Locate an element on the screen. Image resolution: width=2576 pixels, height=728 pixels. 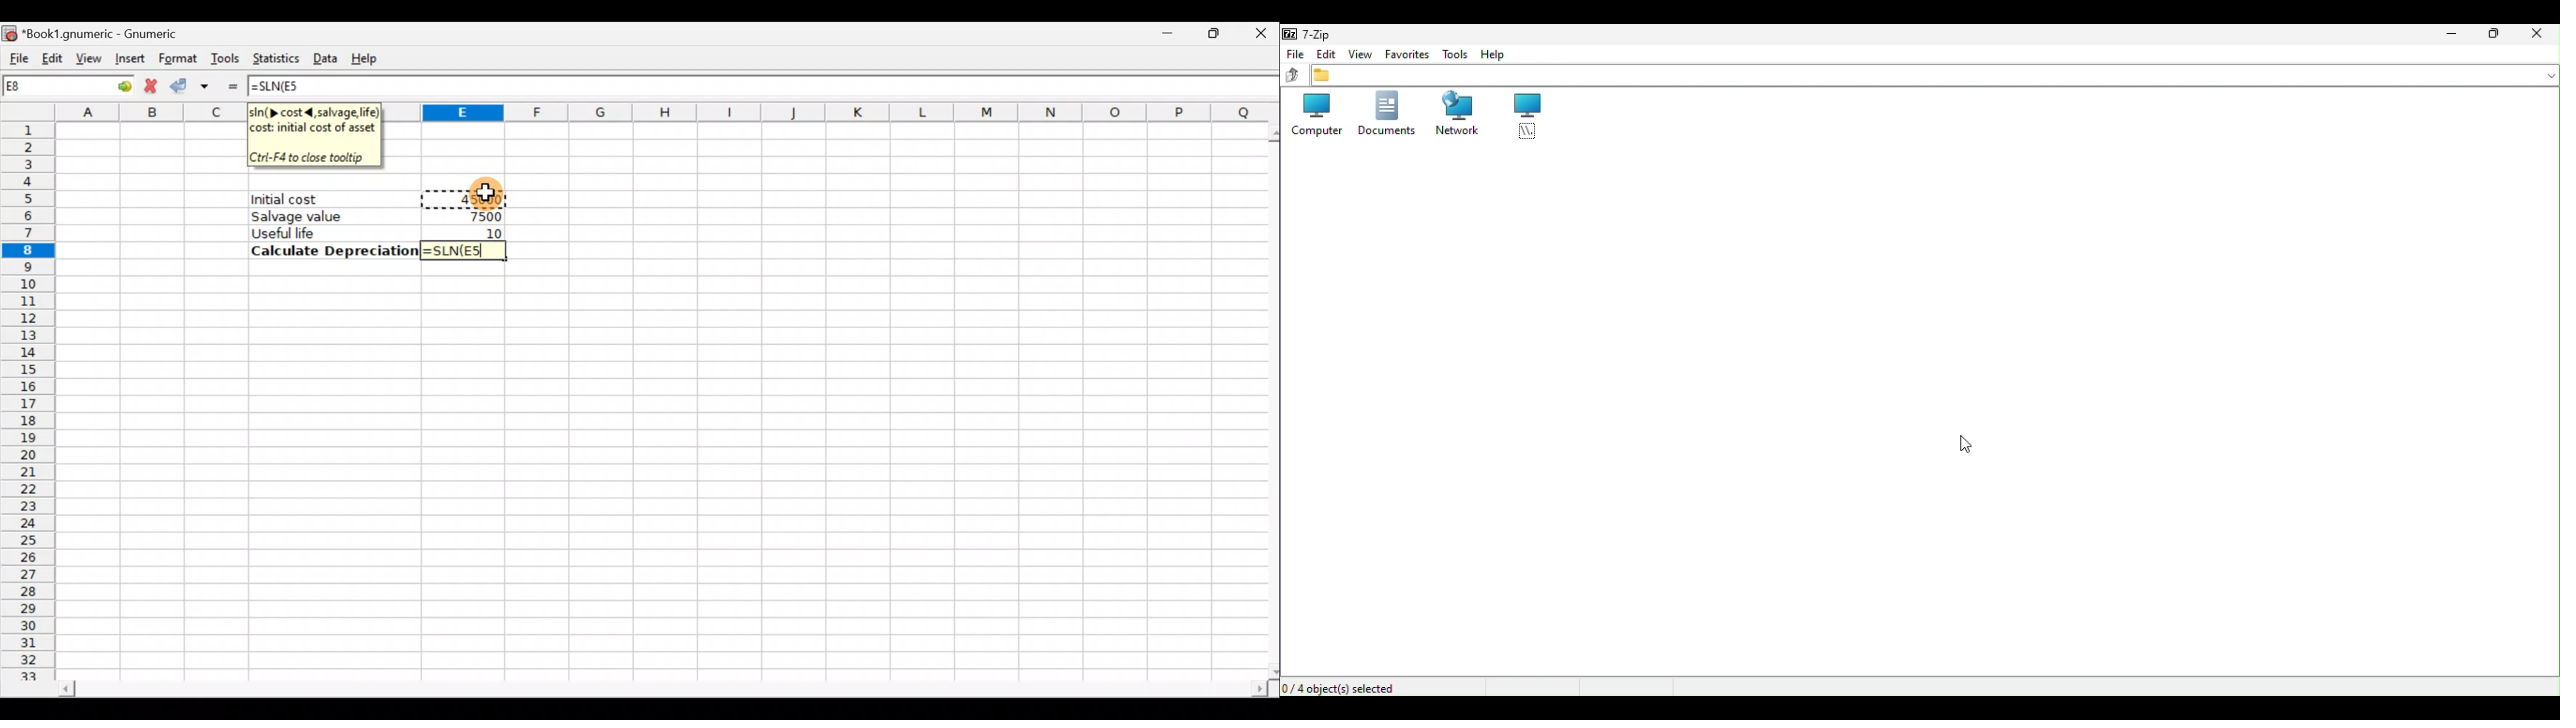
=SLN(E5 is located at coordinates (463, 251).